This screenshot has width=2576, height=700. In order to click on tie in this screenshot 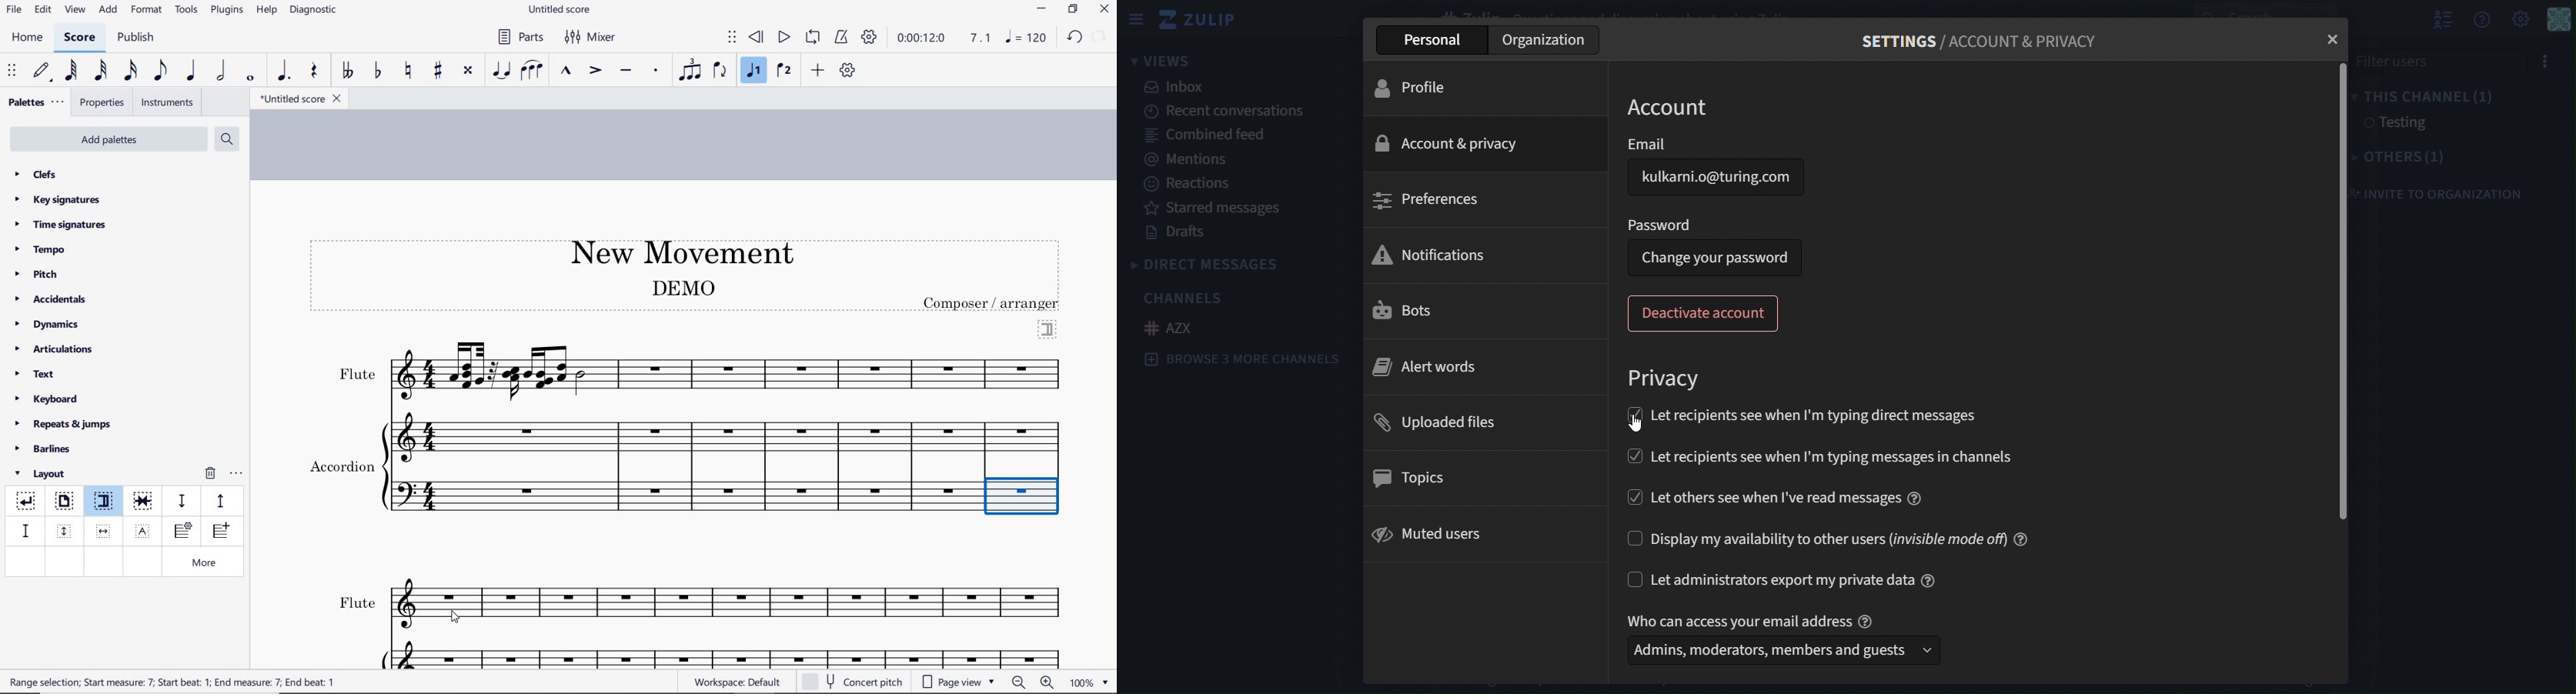, I will do `click(503, 71)`.